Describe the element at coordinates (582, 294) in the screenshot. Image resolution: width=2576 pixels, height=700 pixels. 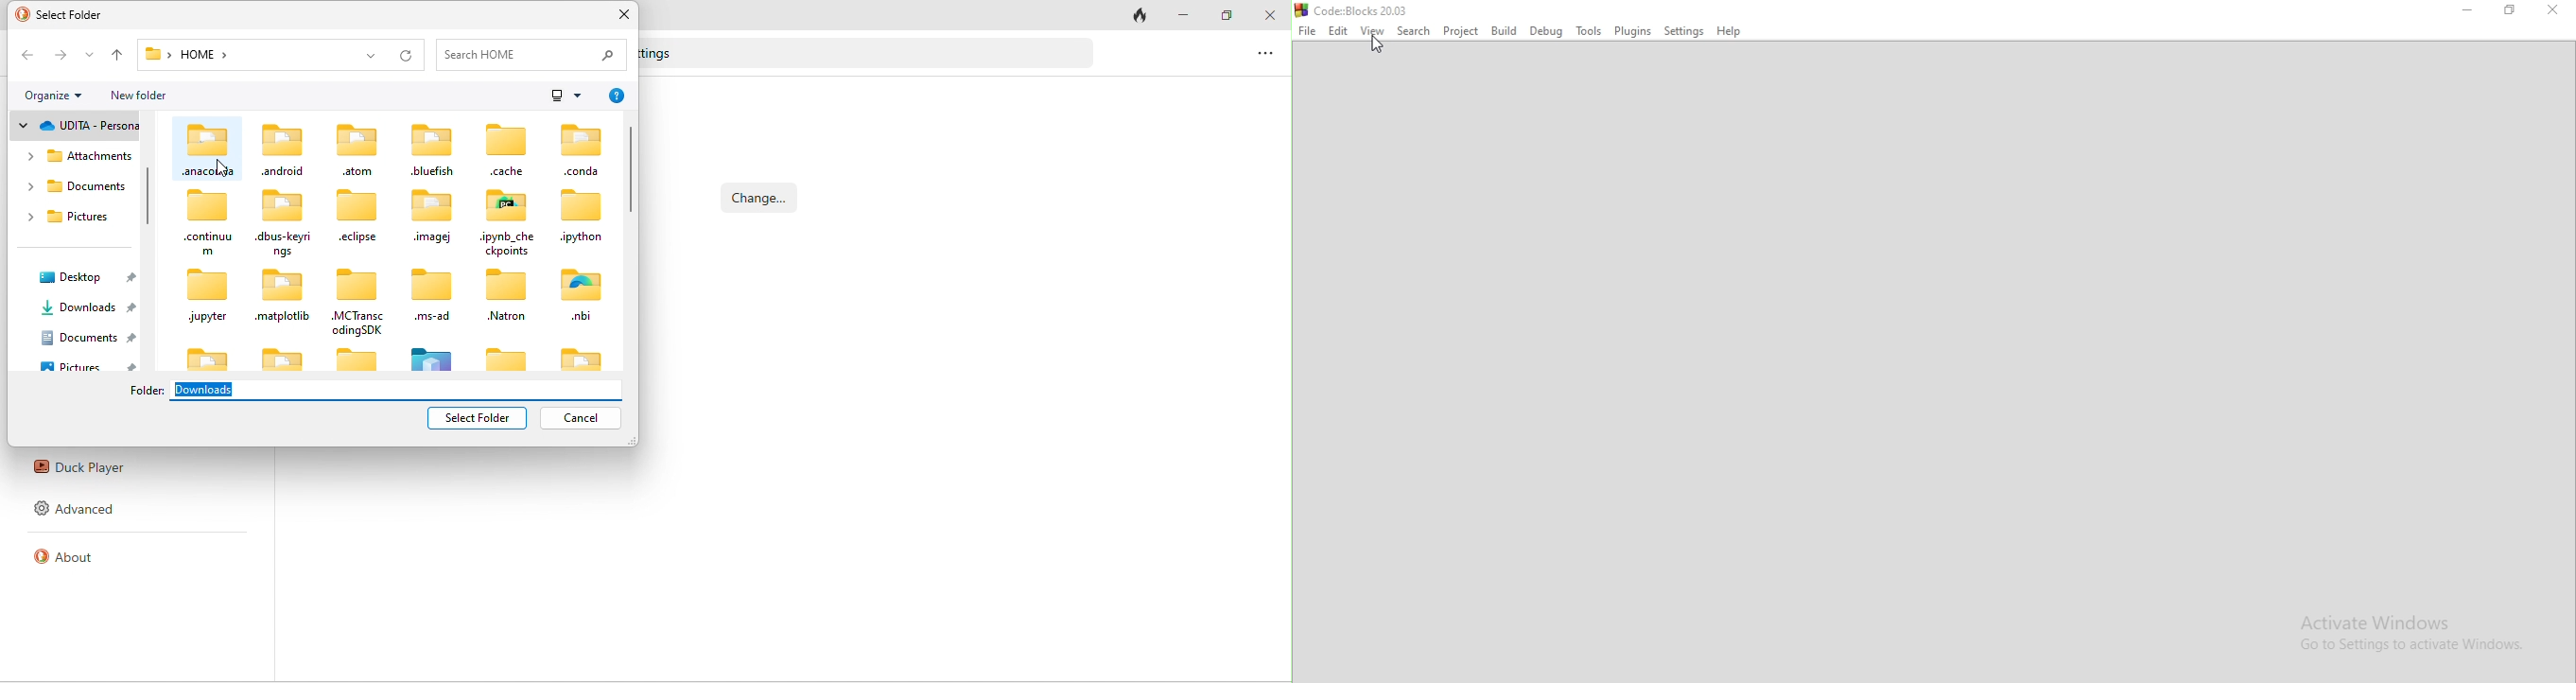
I see `.nbi` at that location.